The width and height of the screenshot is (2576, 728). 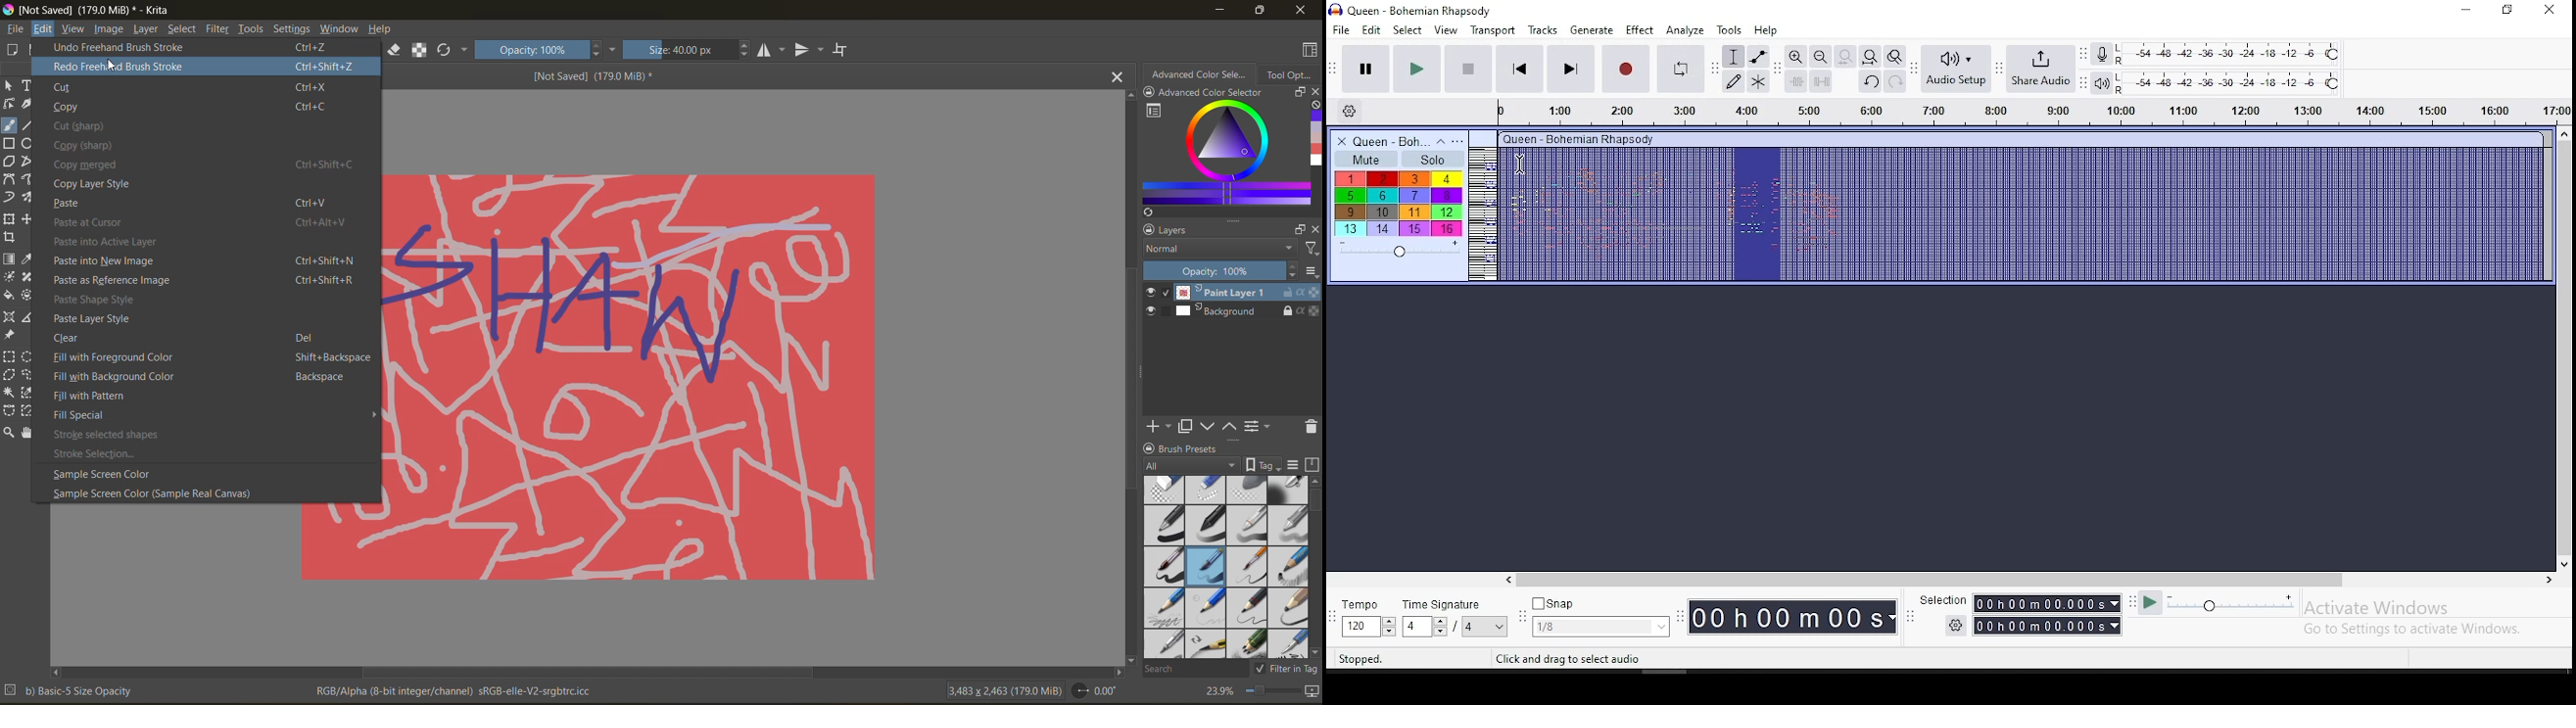 I want to click on horizontal flip, so click(x=772, y=50).